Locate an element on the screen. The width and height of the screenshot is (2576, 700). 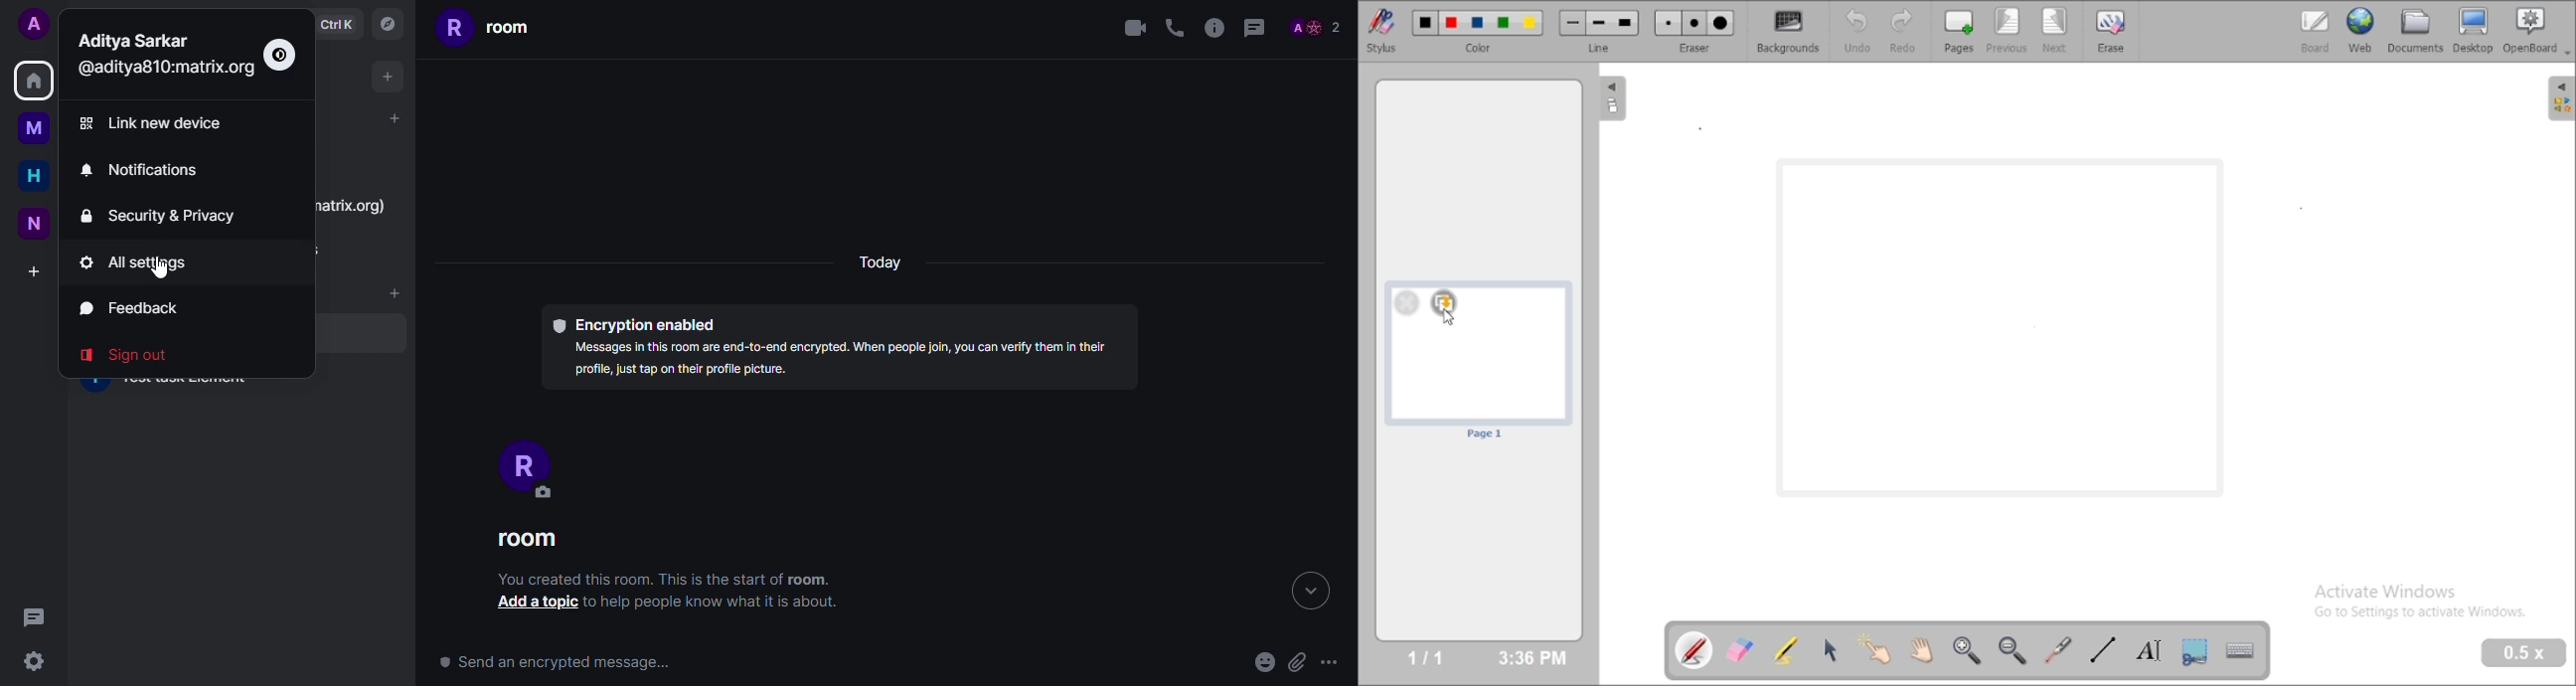
Color 2 is located at coordinates (1452, 24).